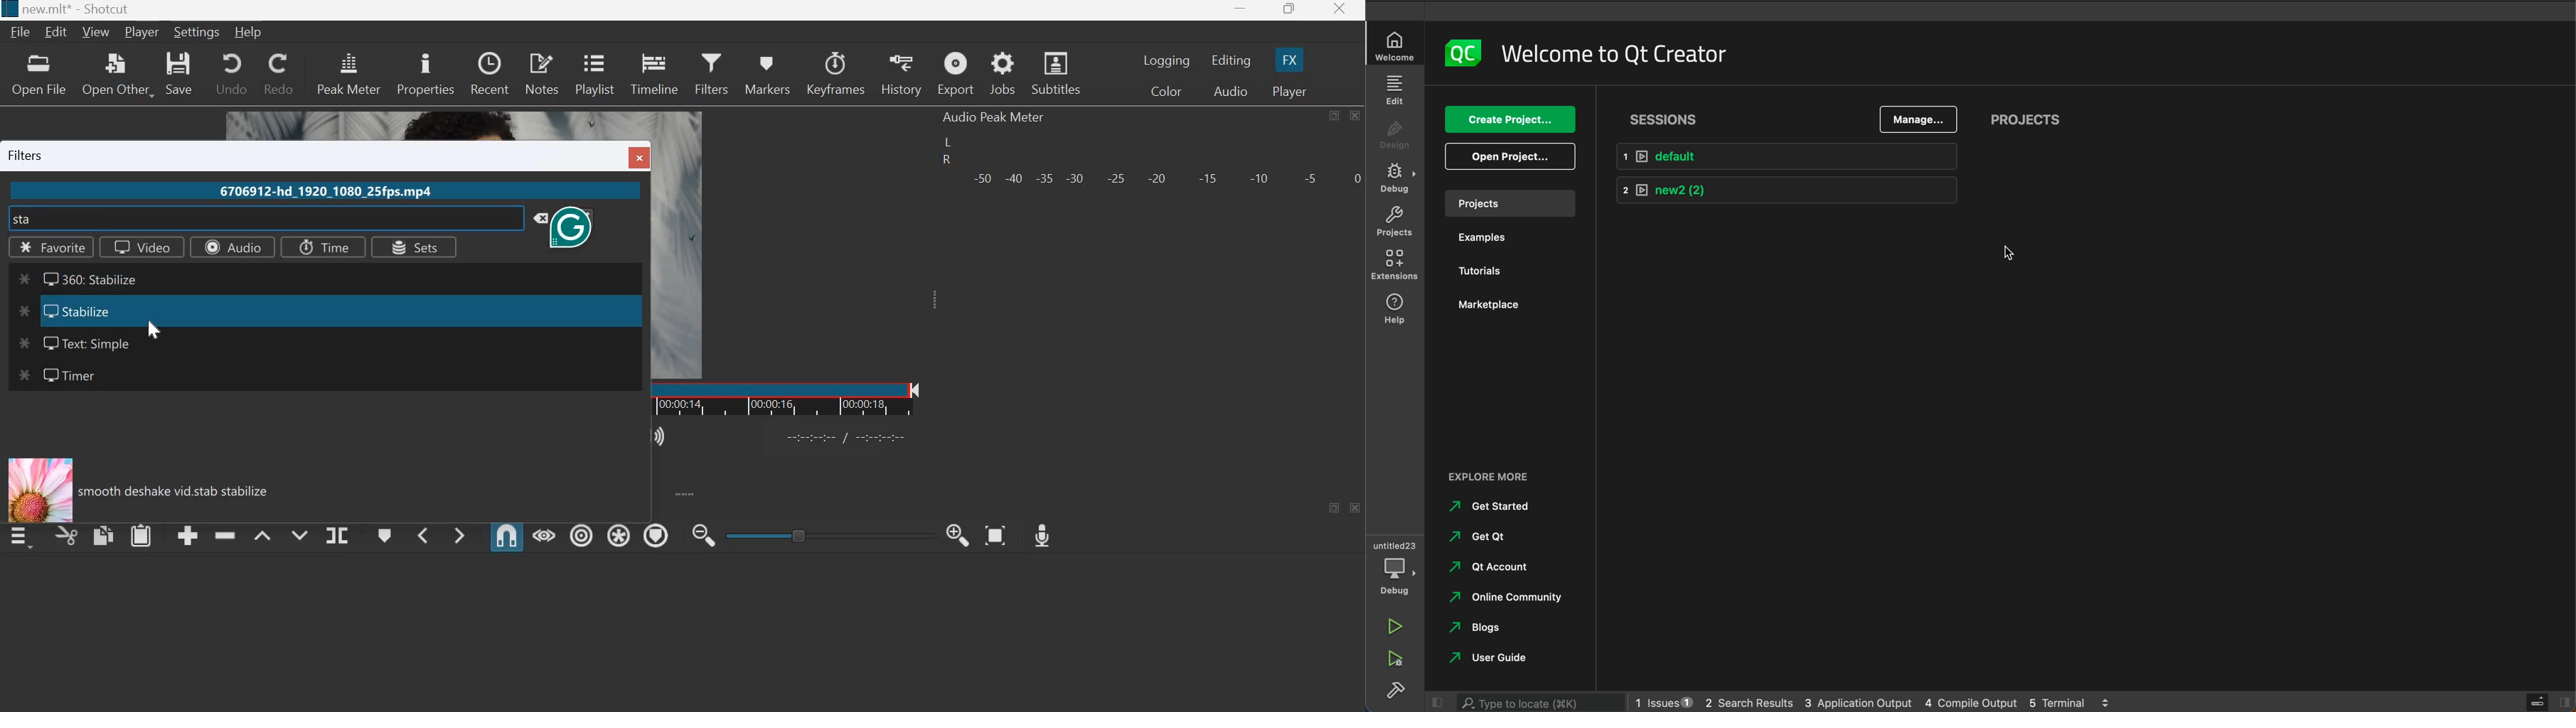 Image resolution: width=2576 pixels, height=728 pixels. I want to click on sta, so click(23, 218).